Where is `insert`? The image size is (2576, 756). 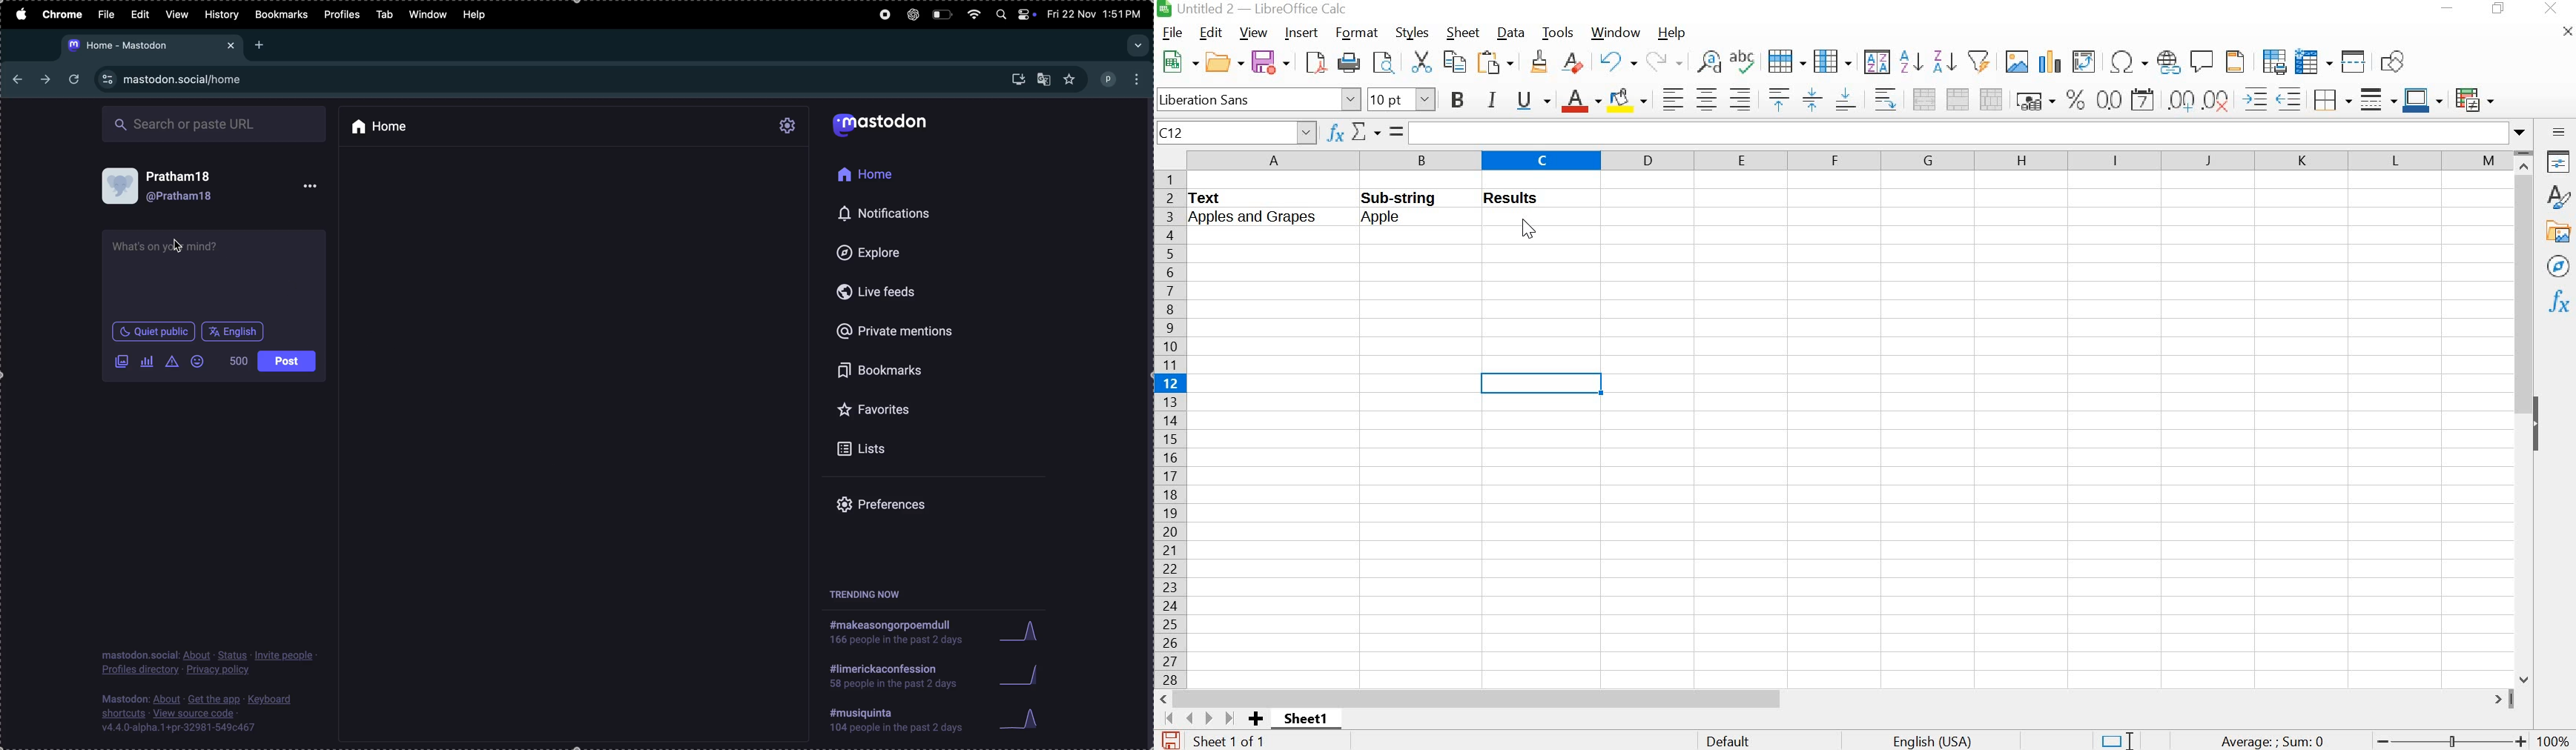 insert is located at coordinates (1303, 33).